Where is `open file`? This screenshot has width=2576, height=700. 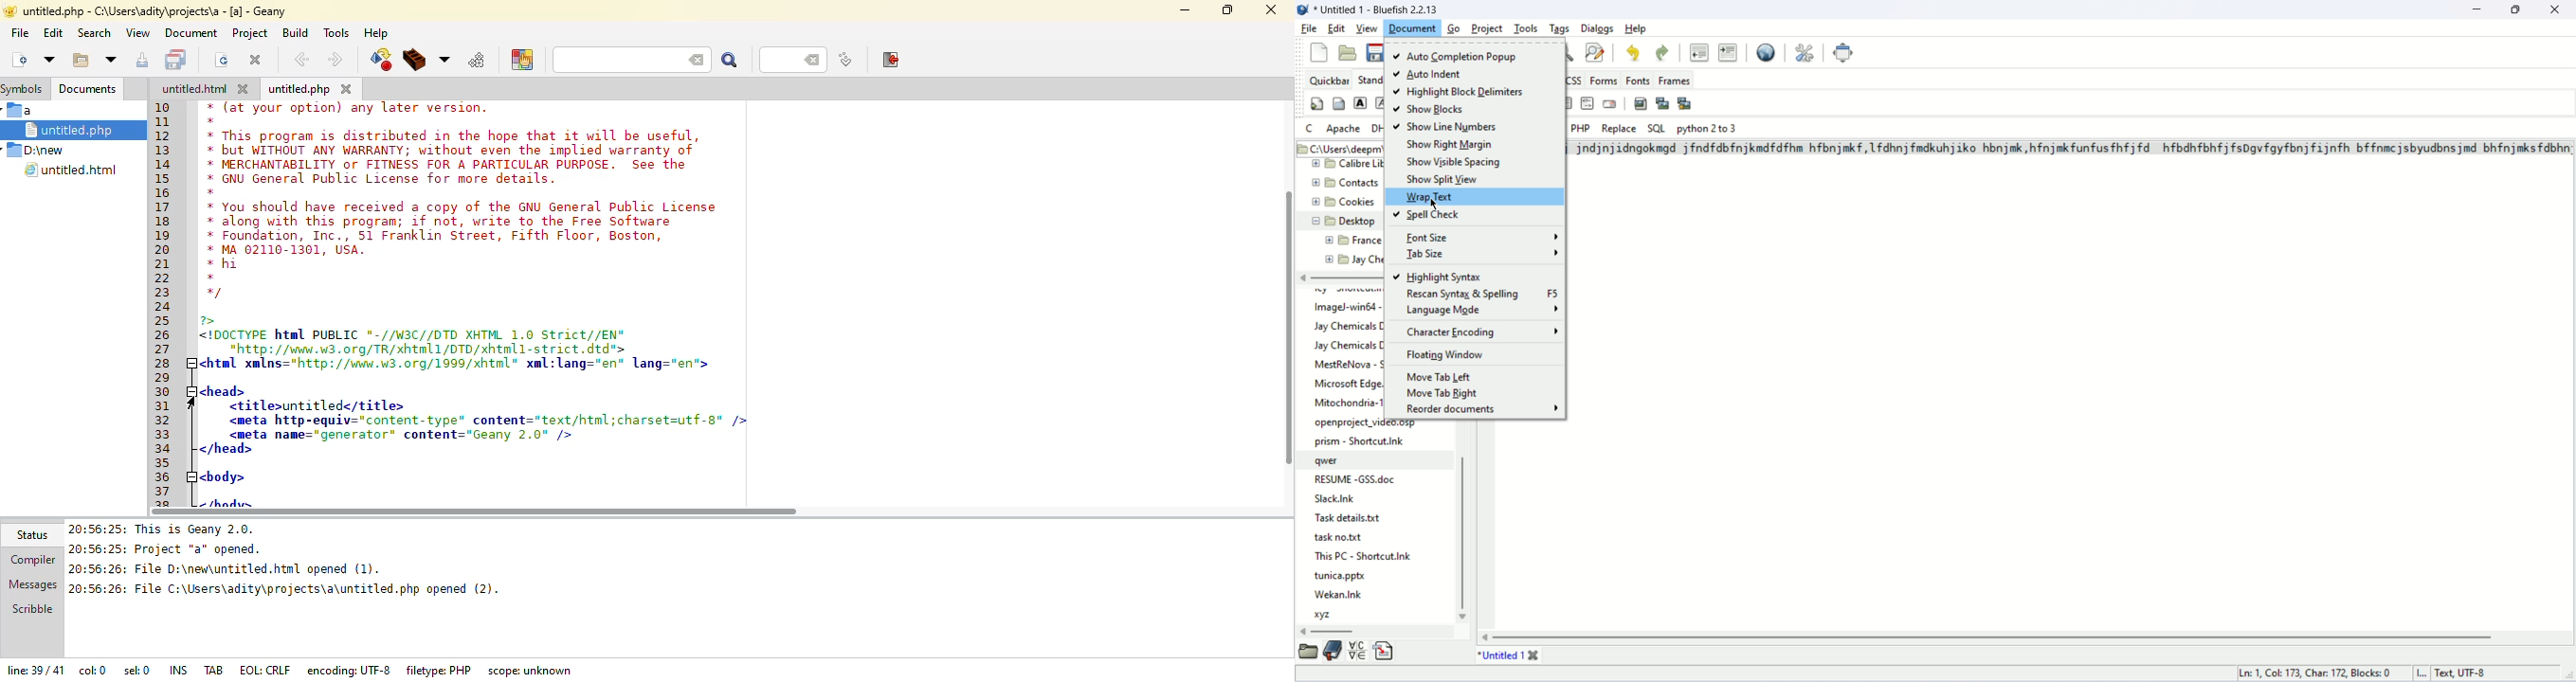 open file is located at coordinates (49, 58).